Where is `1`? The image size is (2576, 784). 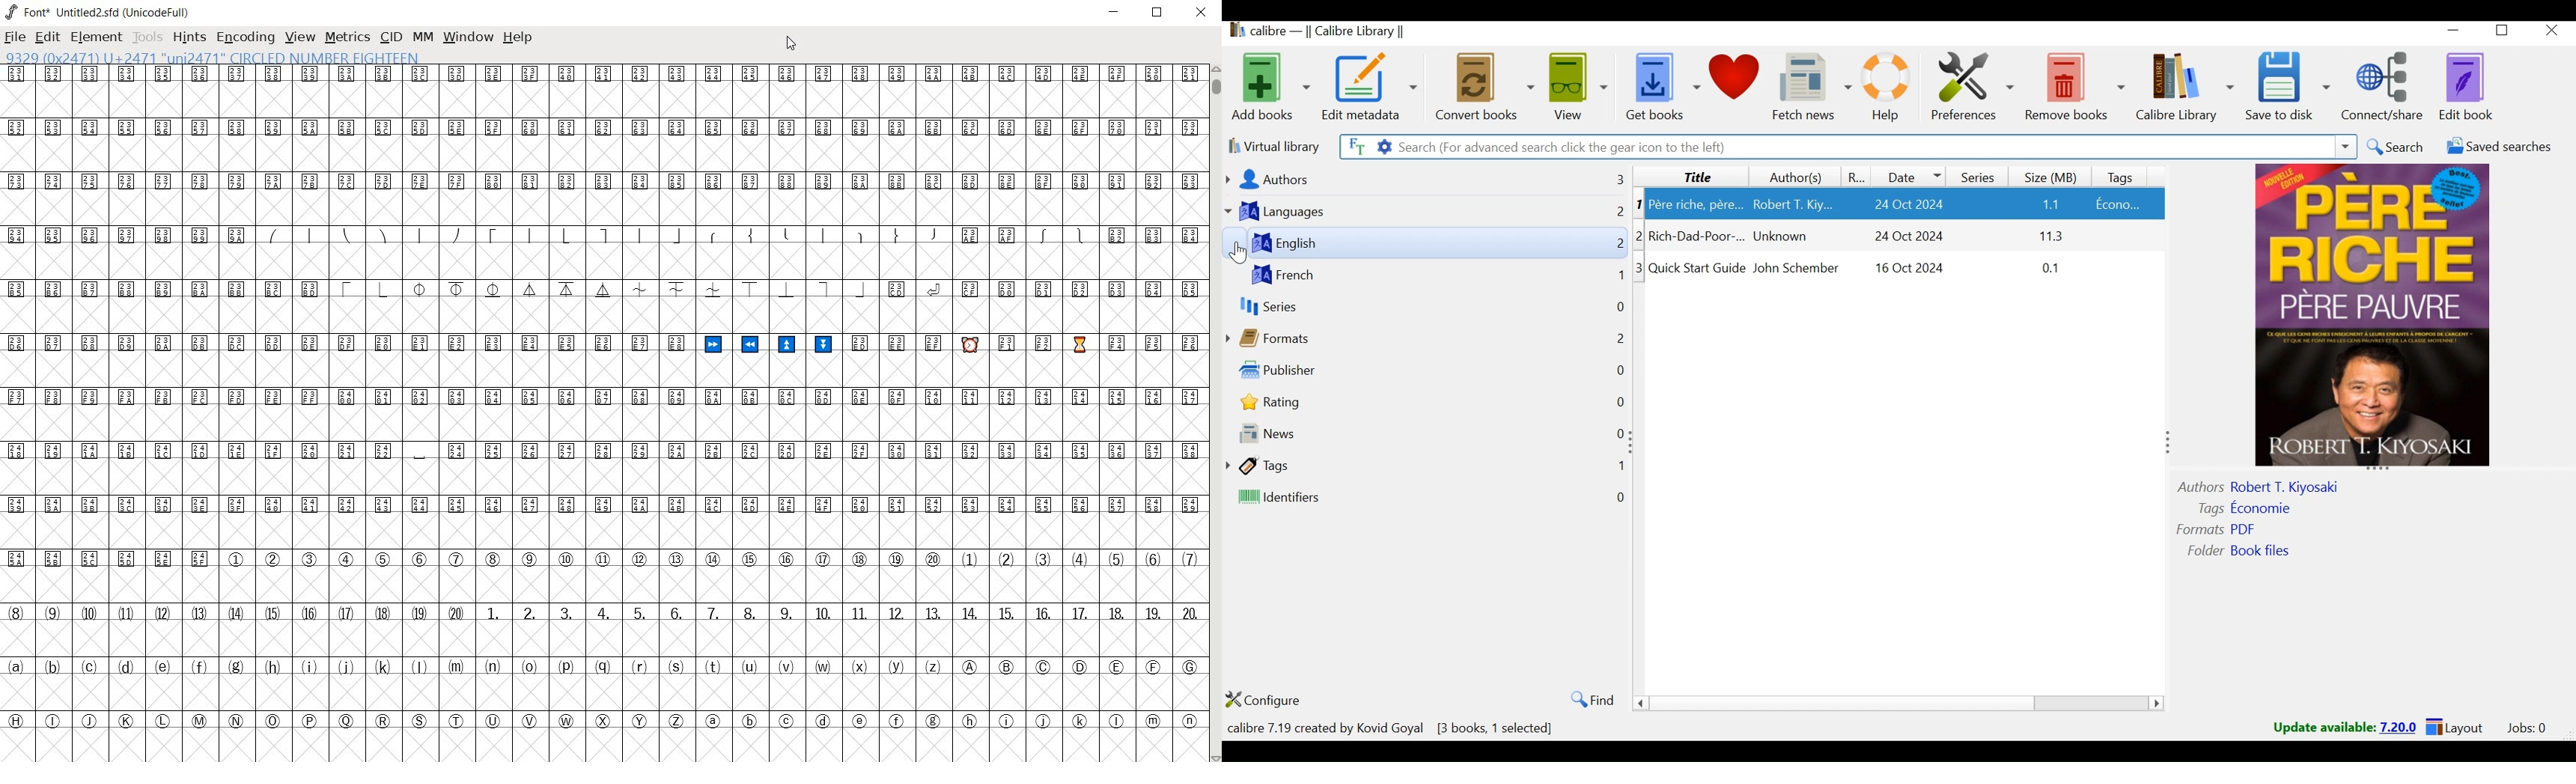 1 is located at coordinates (1619, 467).